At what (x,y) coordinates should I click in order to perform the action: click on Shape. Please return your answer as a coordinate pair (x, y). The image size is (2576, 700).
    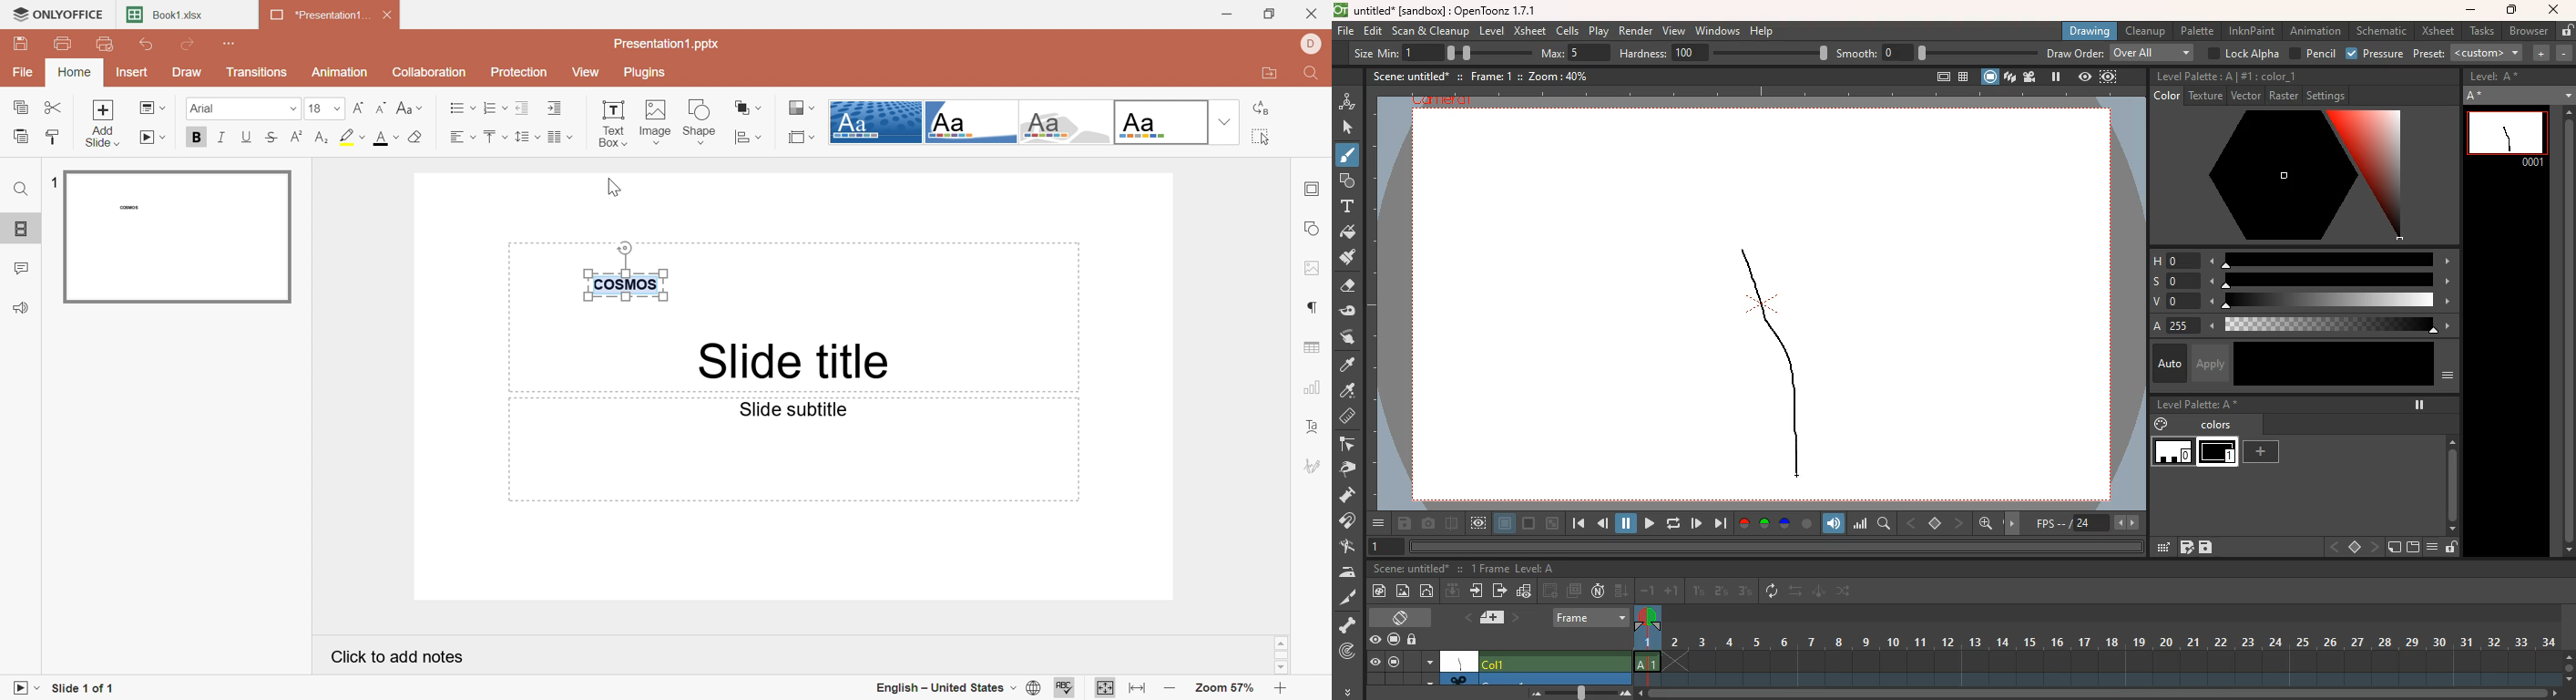
    Looking at the image, I should click on (700, 122).